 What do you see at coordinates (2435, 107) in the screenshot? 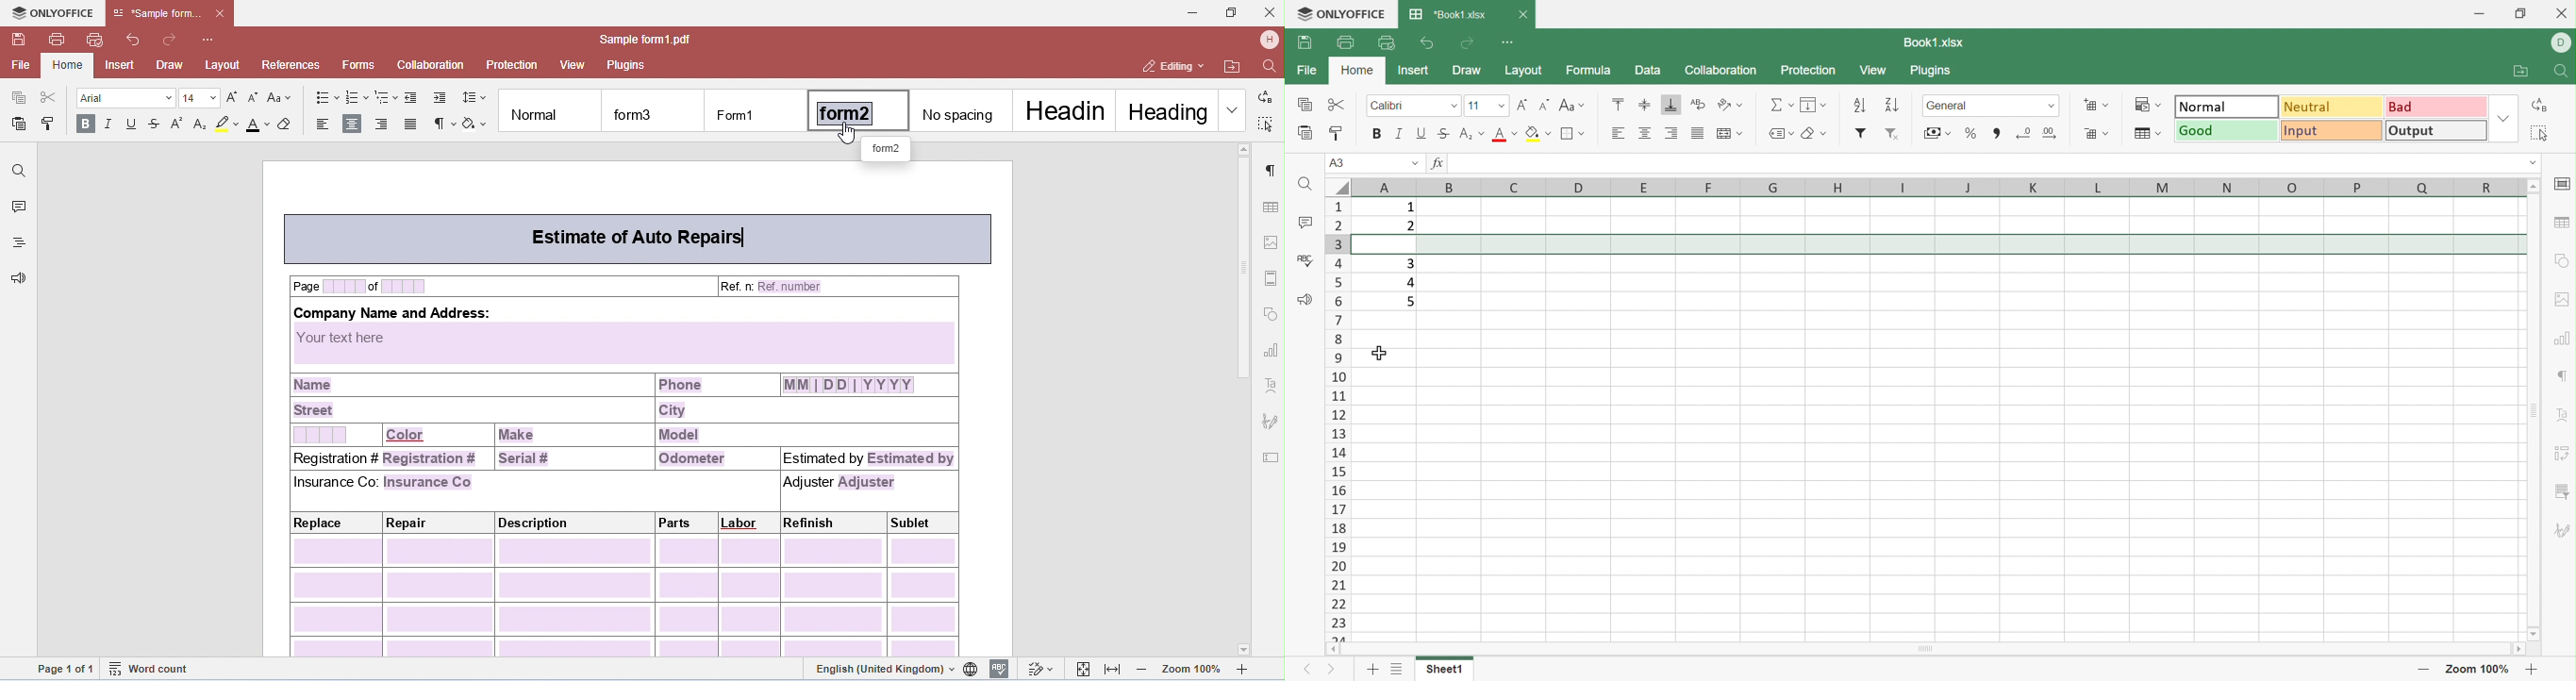
I see `Bad` at bounding box center [2435, 107].